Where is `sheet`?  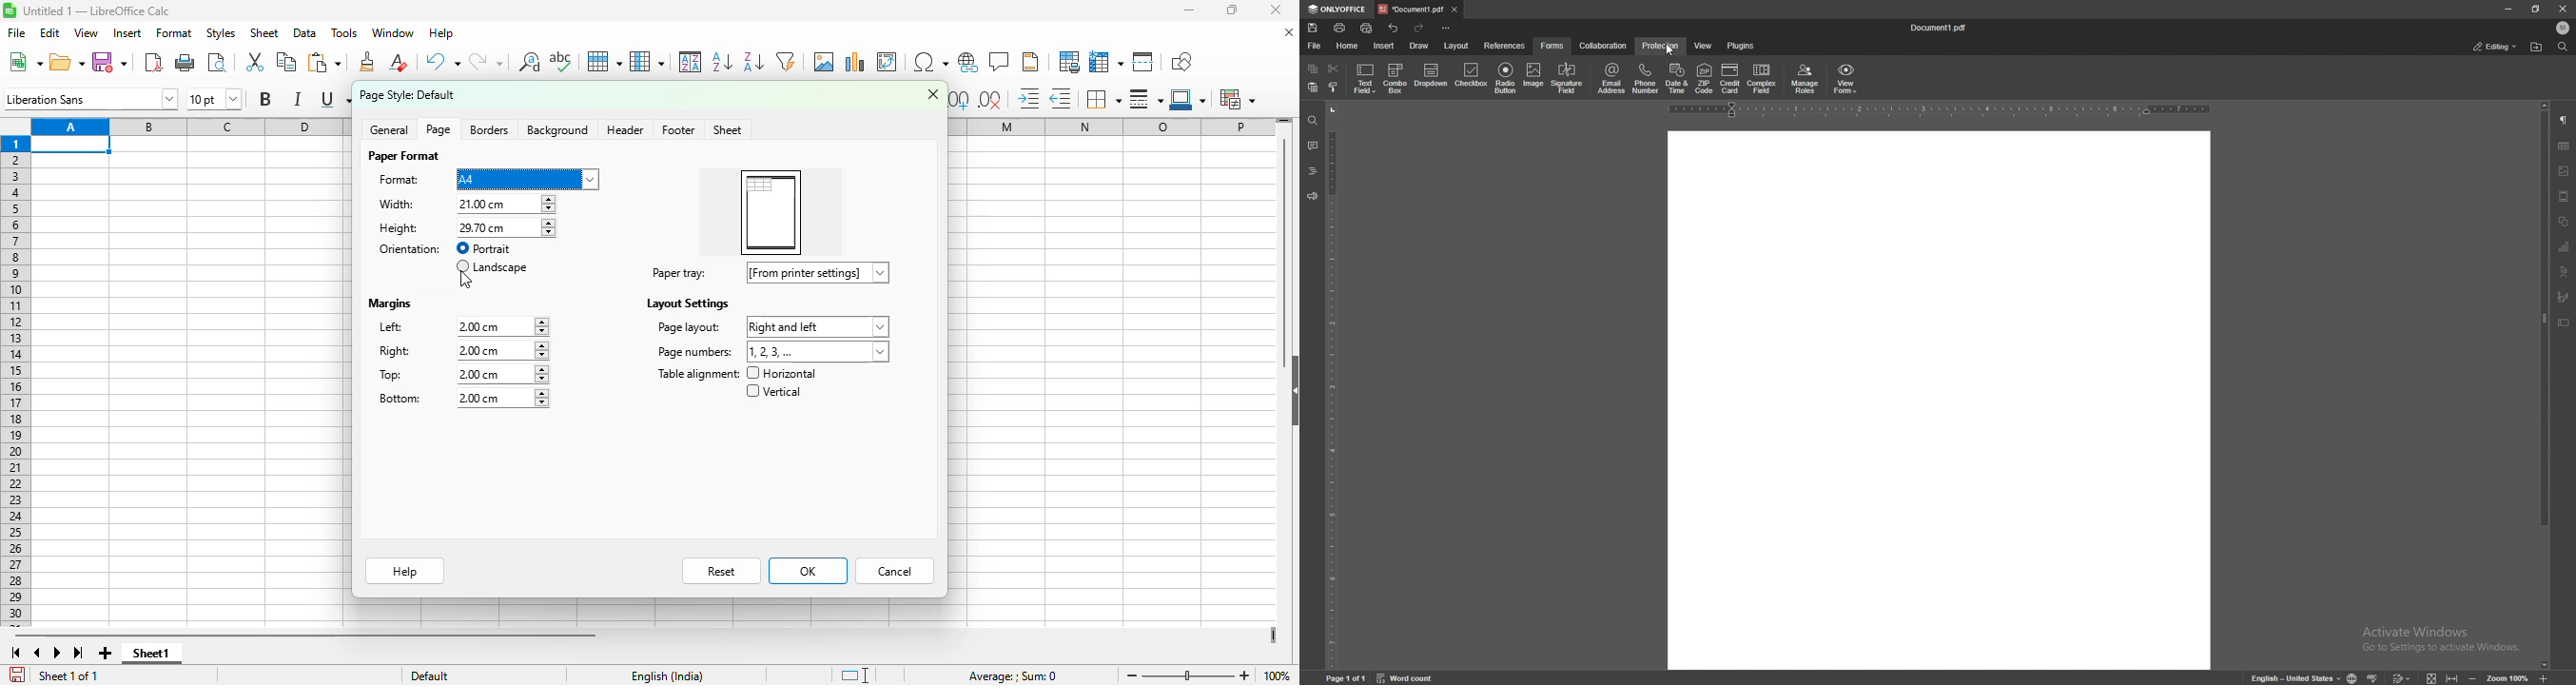 sheet is located at coordinates (729, 130).